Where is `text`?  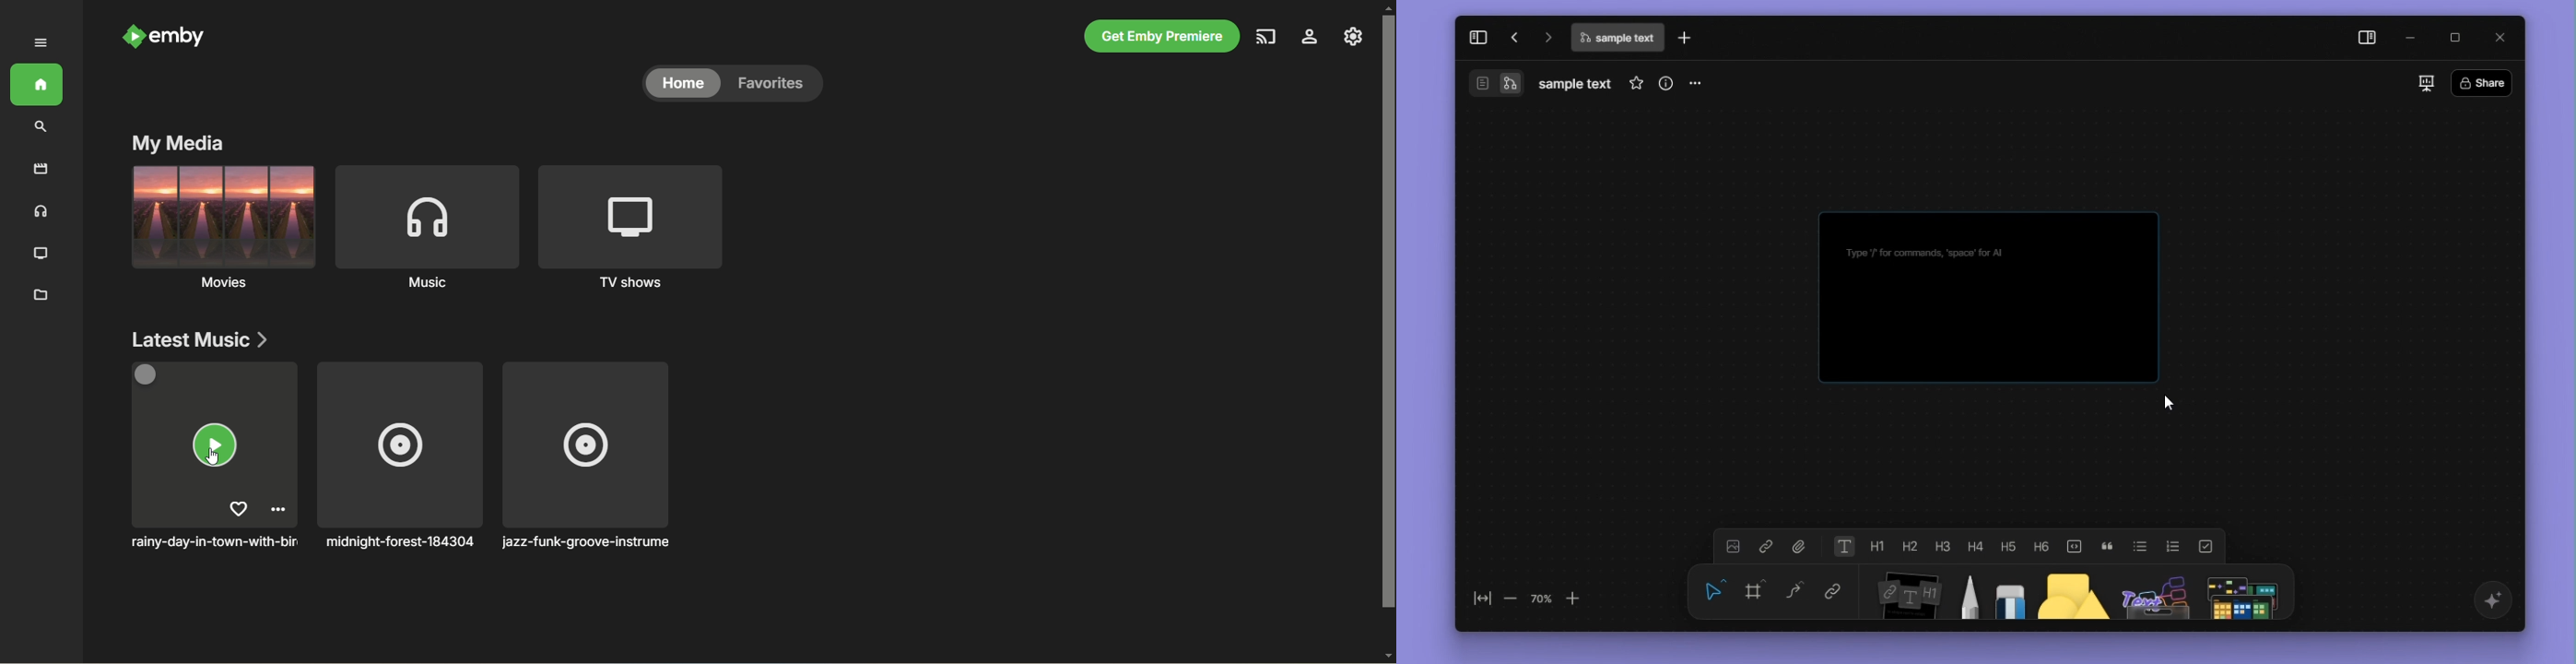
text is located at coordinates (1843, 547).